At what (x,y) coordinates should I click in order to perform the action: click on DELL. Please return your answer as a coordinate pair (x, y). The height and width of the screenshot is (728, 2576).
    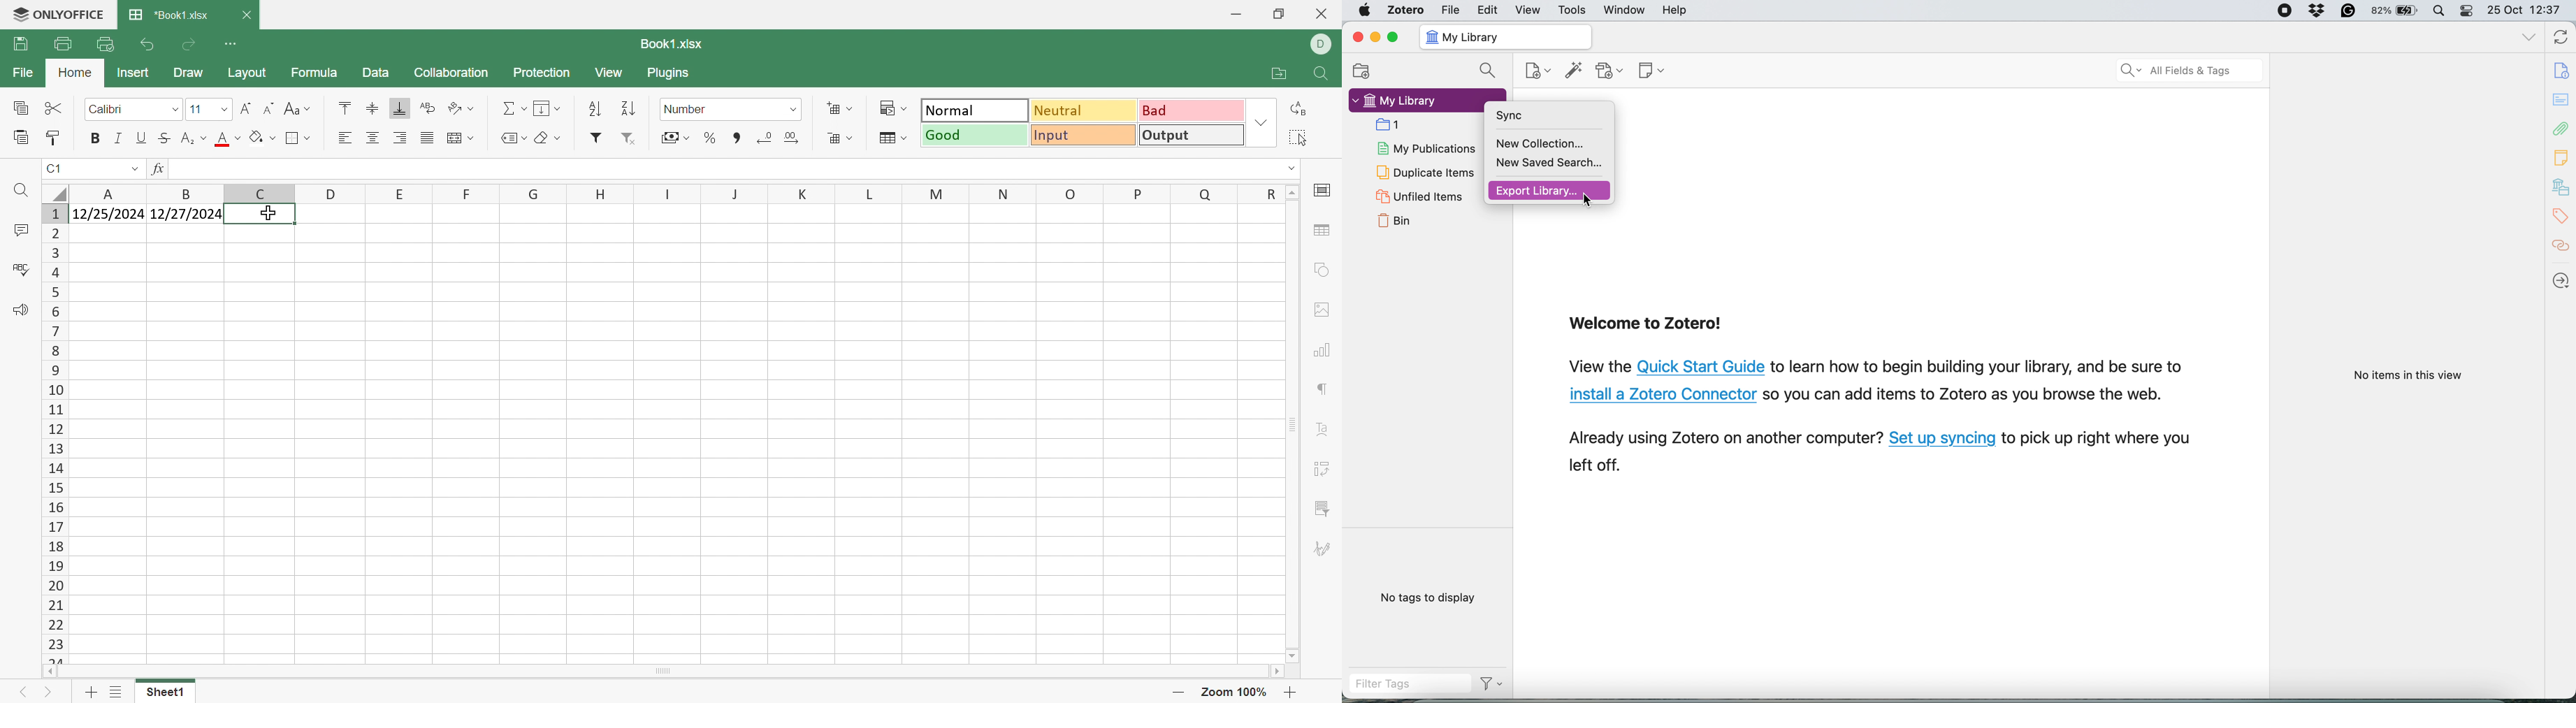
    Looking at the image, I should click on (1324, 44).